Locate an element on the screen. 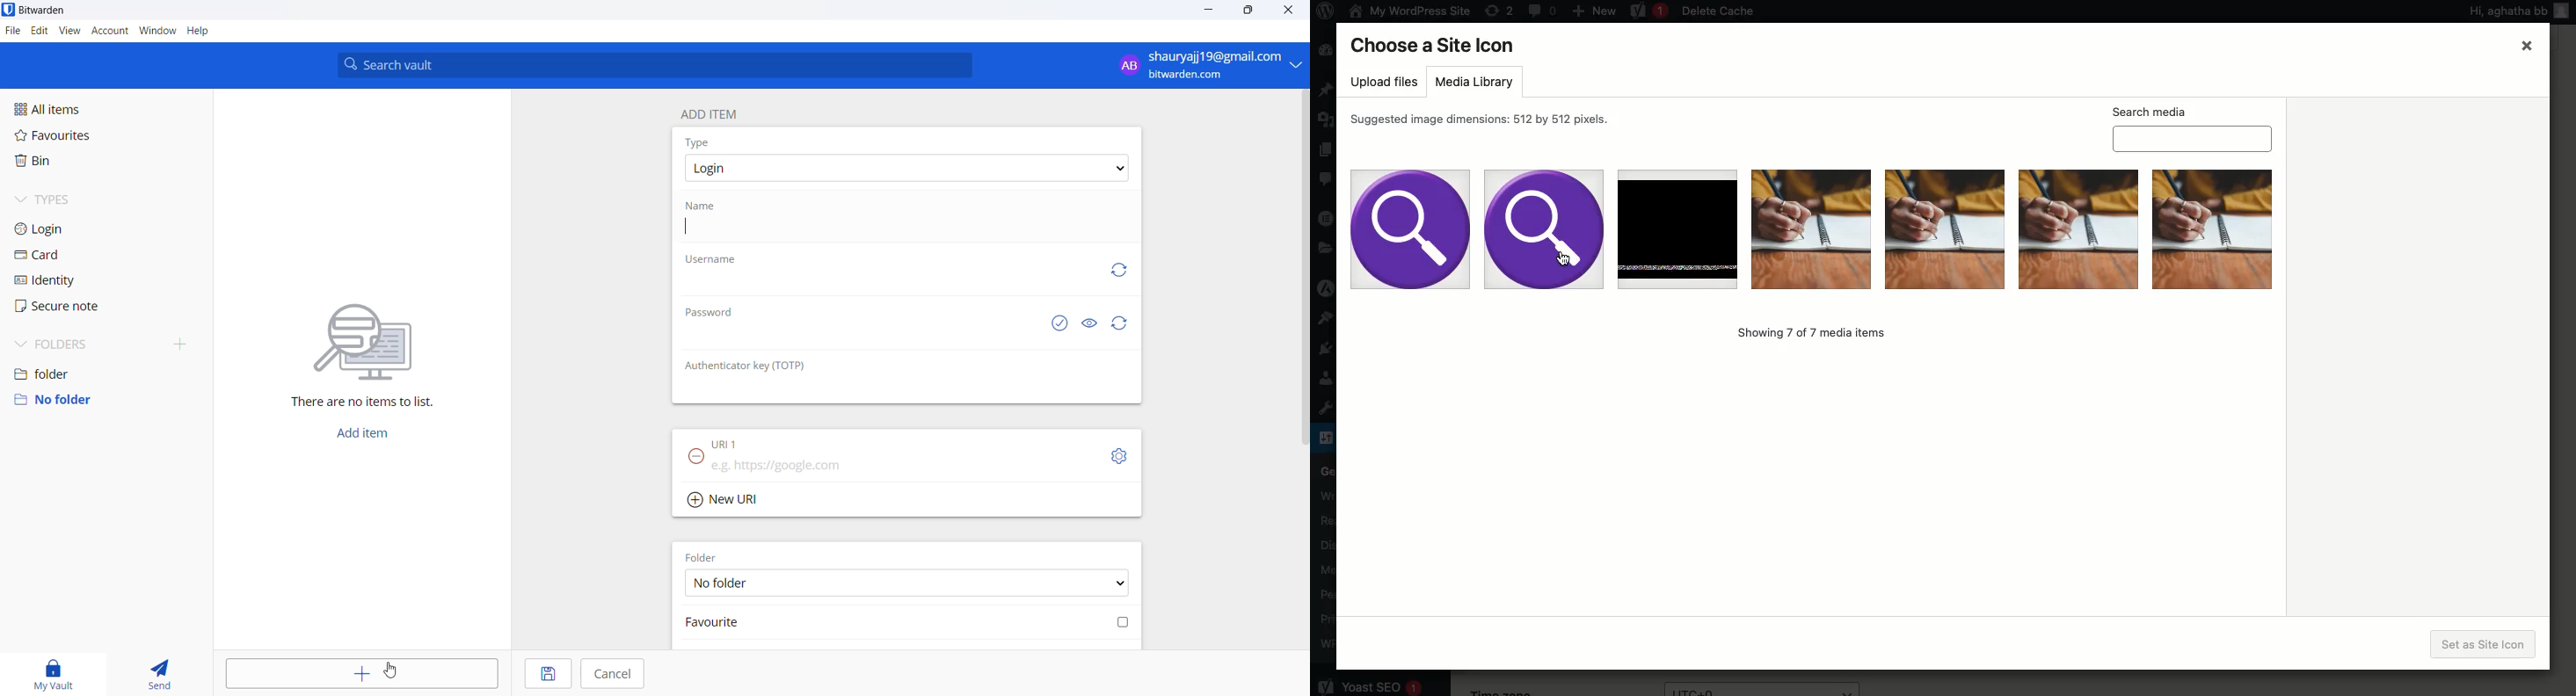  Dashboard is located at coordinates (1324, 51).